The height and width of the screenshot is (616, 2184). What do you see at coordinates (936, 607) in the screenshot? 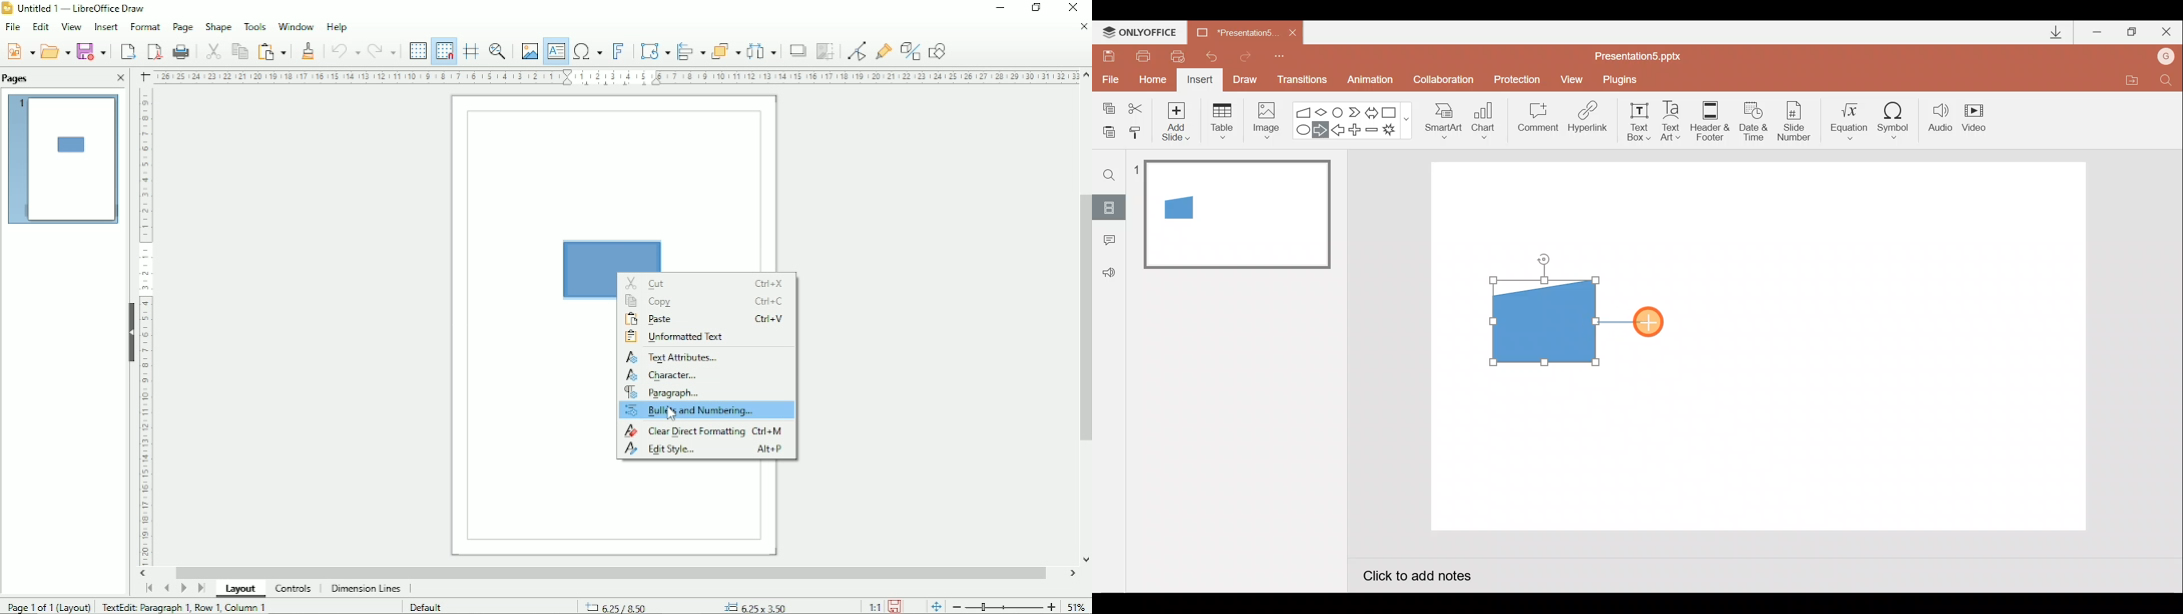
I see `fit page to current window` at bounding box center [936, 607].